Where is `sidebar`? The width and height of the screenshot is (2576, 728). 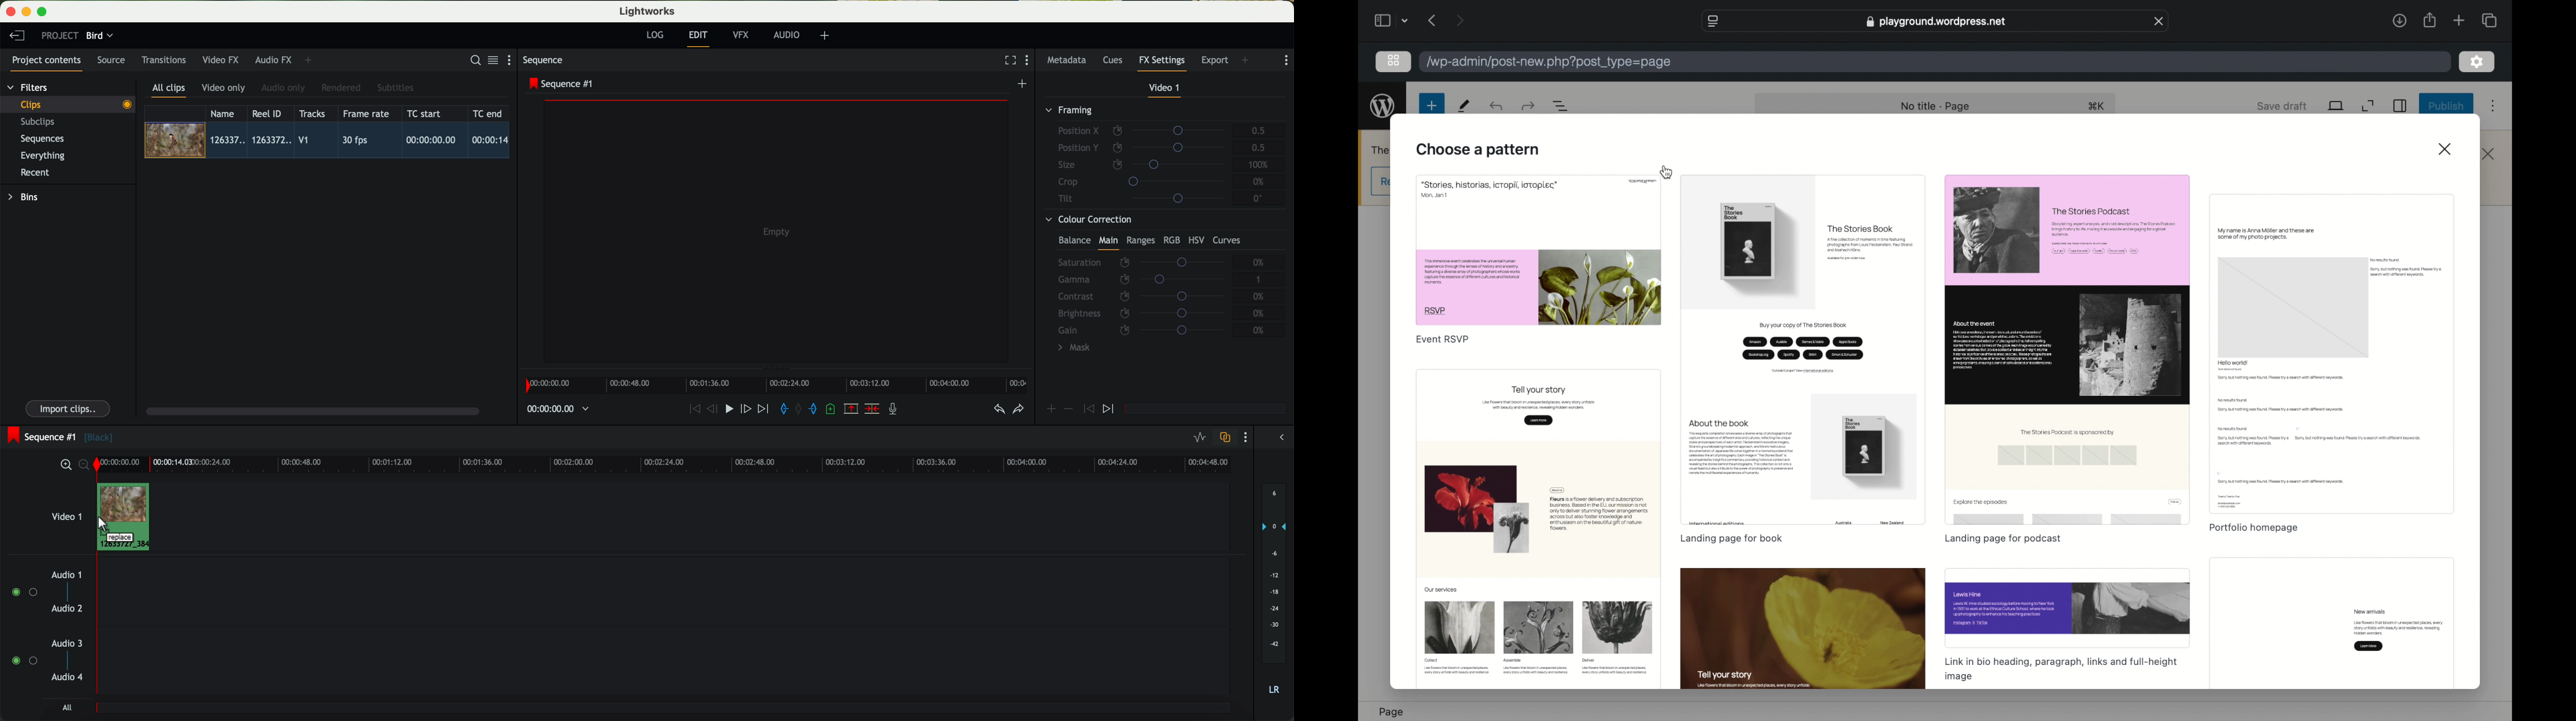
sidebar is located at coordinates (1381, 20).